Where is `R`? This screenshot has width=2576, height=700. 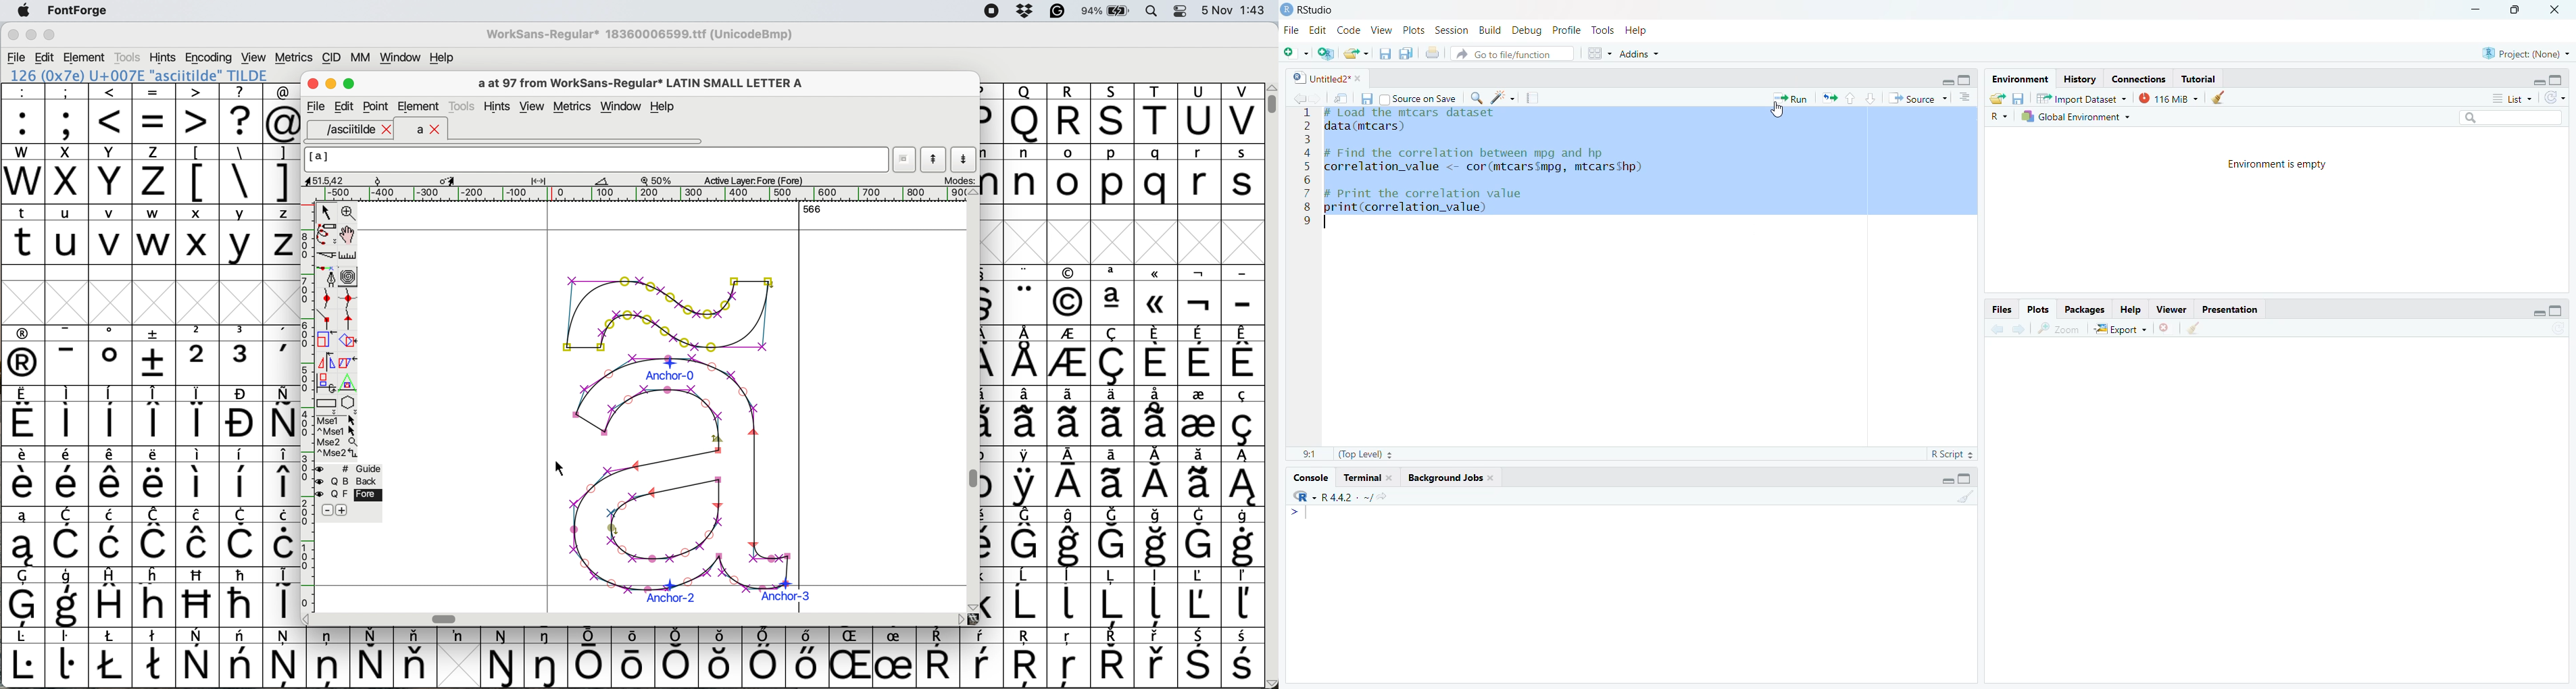
R is located at coordinates (2001, 116).